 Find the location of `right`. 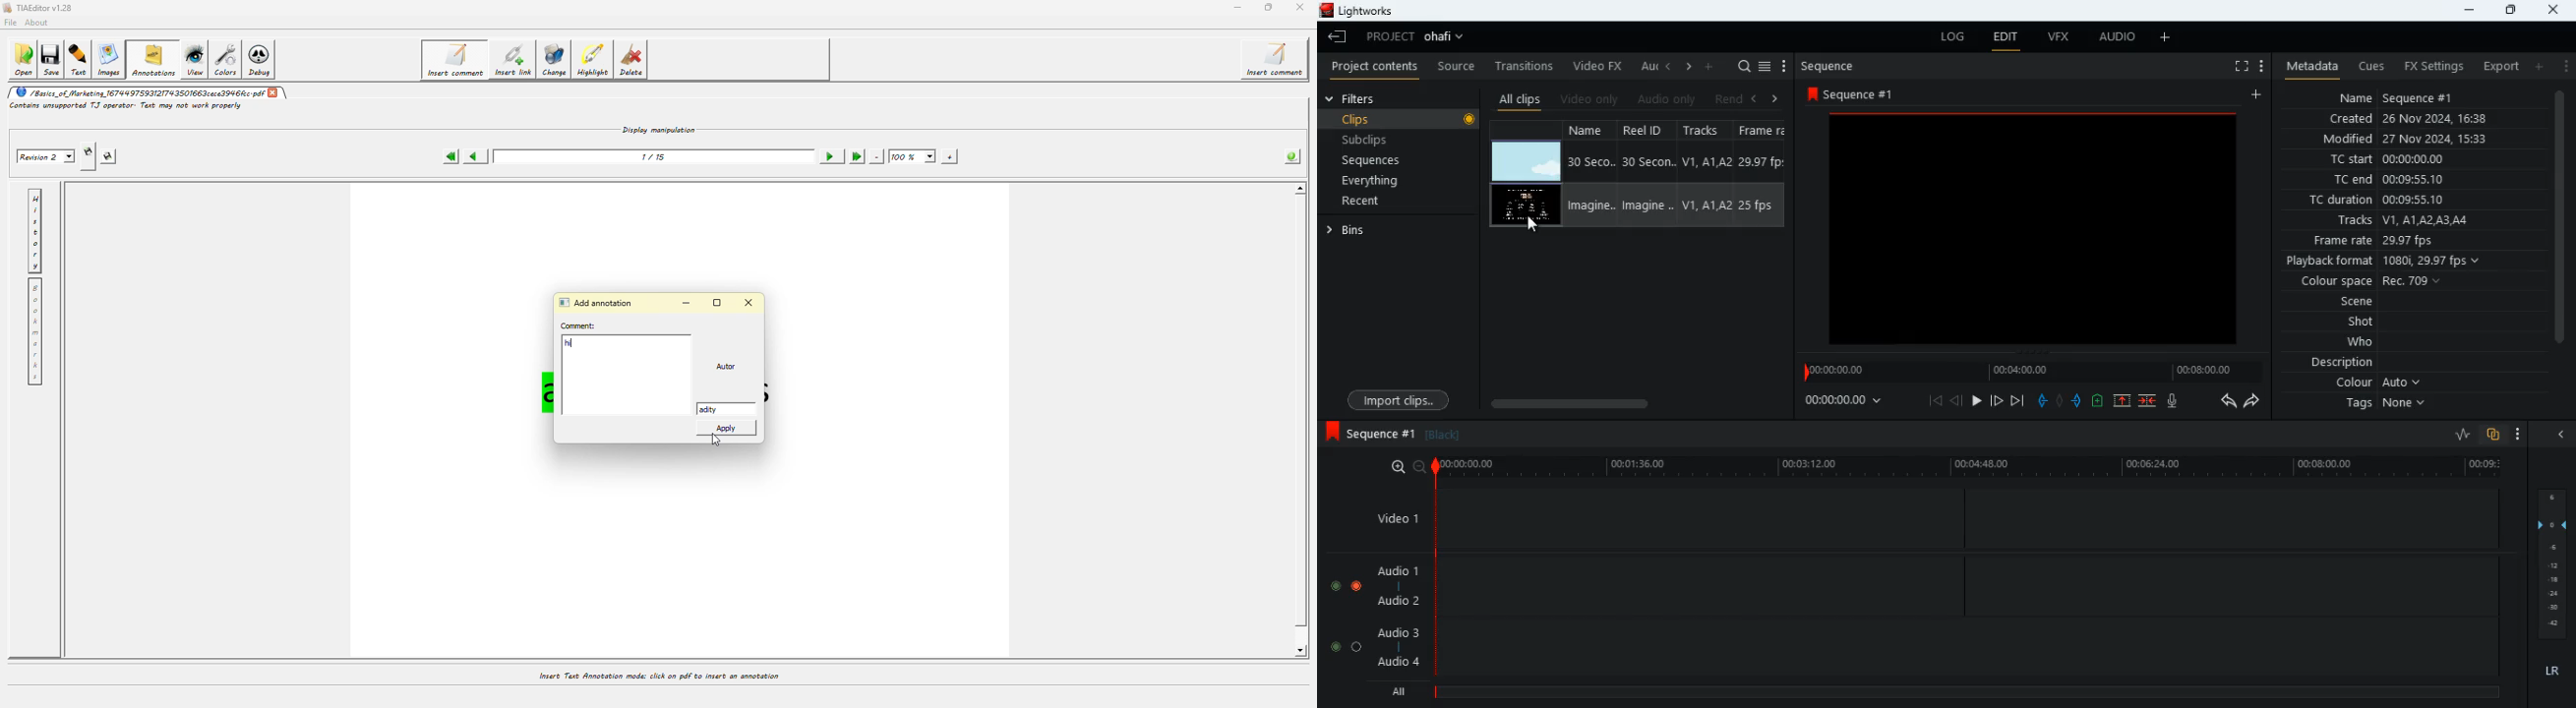

right is located at coordinates (1775, 98).